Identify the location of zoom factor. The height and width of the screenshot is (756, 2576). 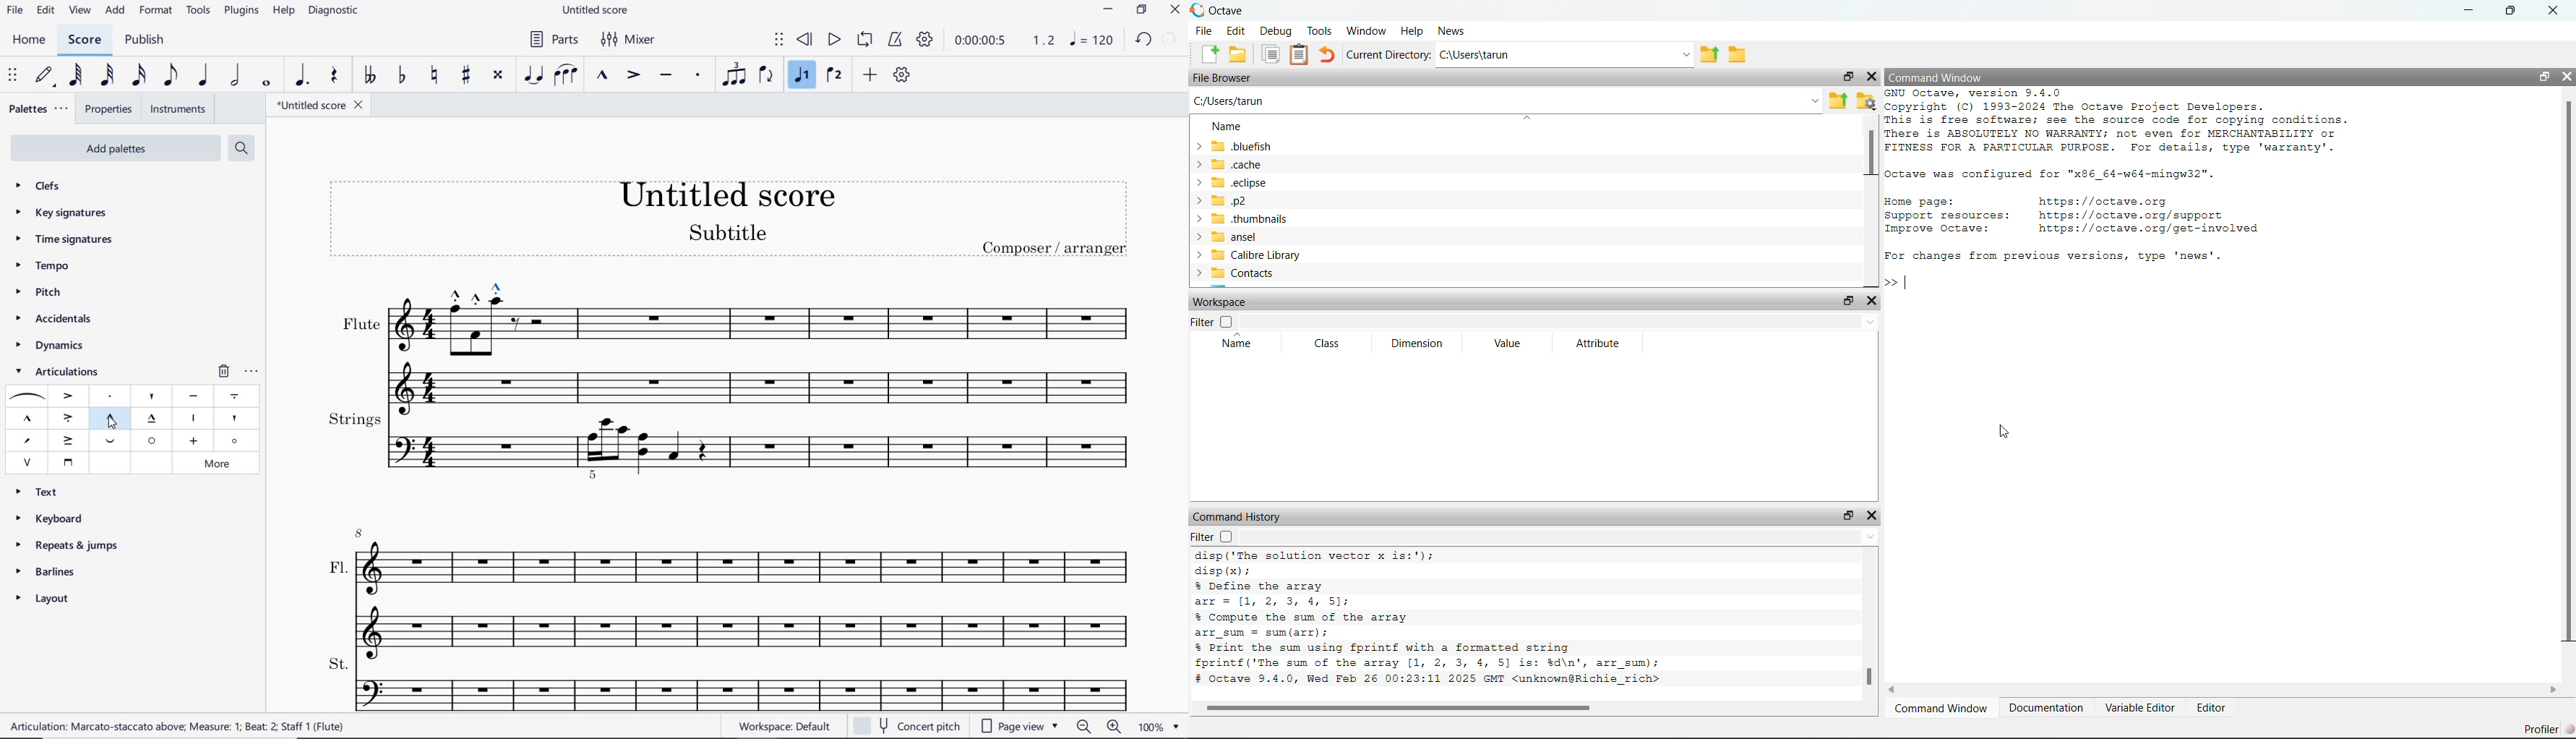
(1160, 726).